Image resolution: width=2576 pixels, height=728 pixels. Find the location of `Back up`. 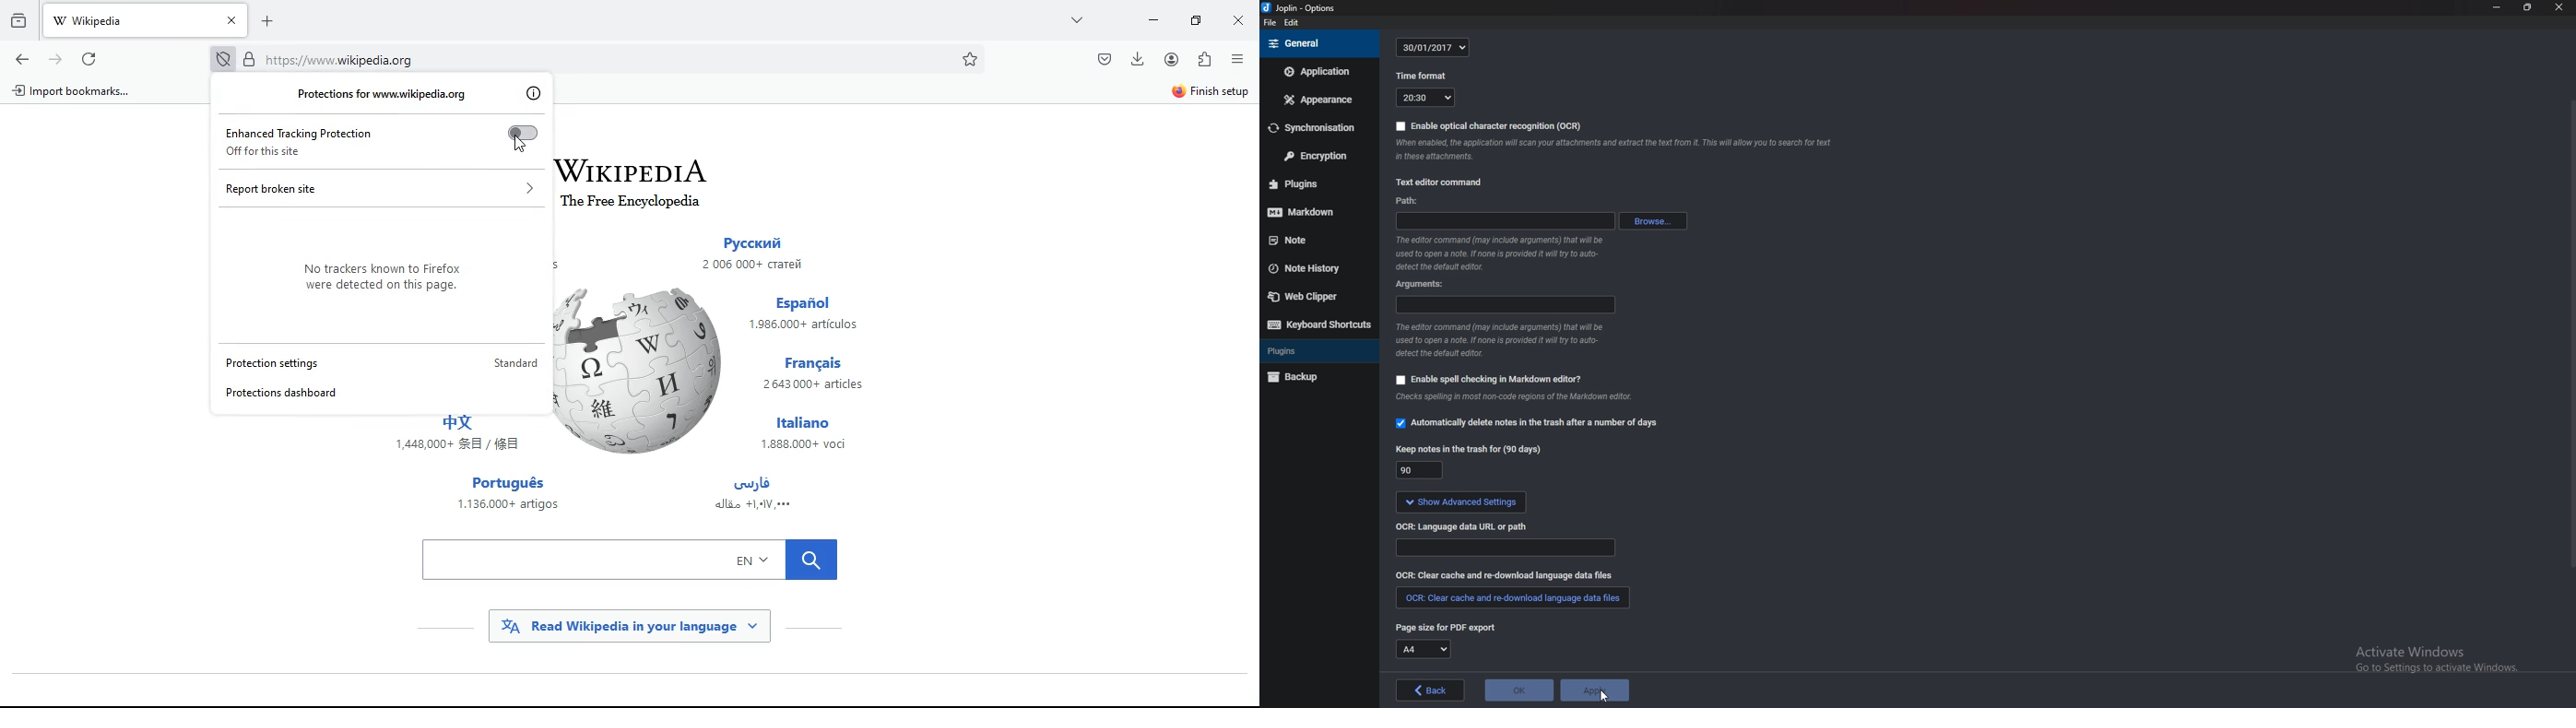

Back up is located at coordinates (1315, 378).